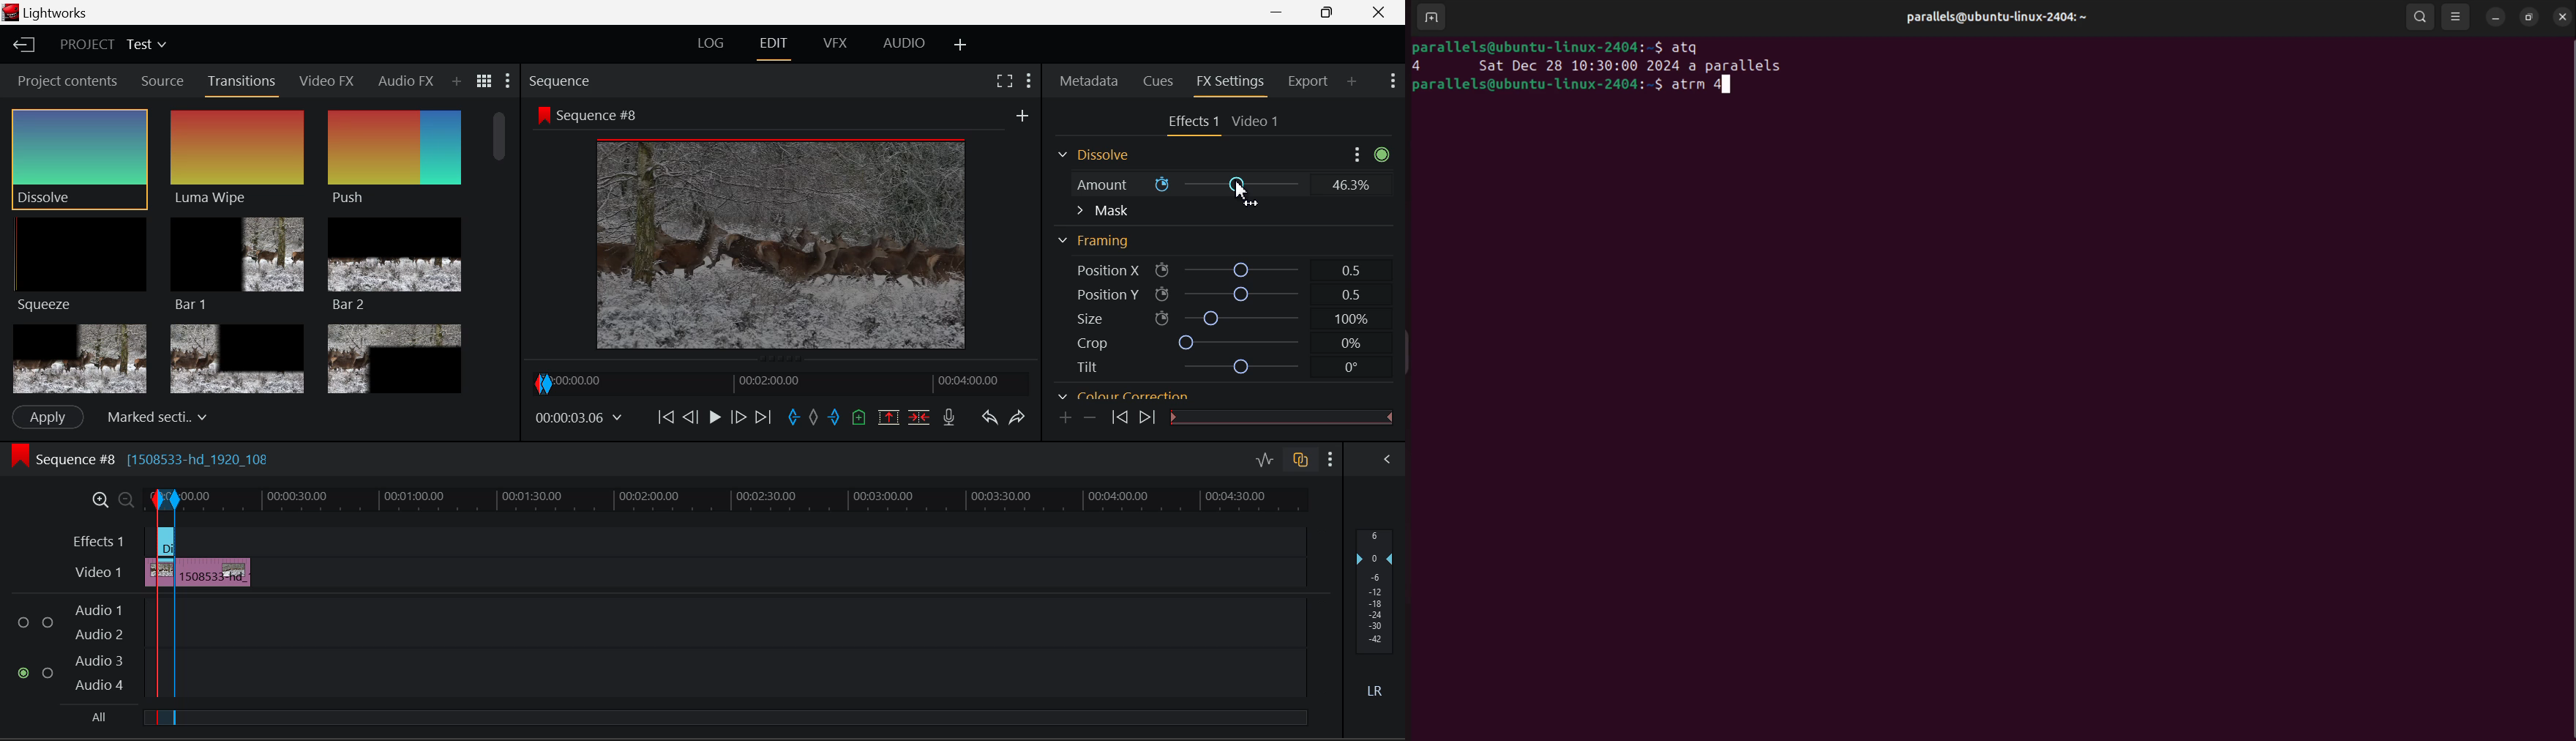 The width and height of the screenshot is (2576, 756). Describe the element at coordinates (25, 46) in the screenshot. I see `Go to Homepage` at that location.